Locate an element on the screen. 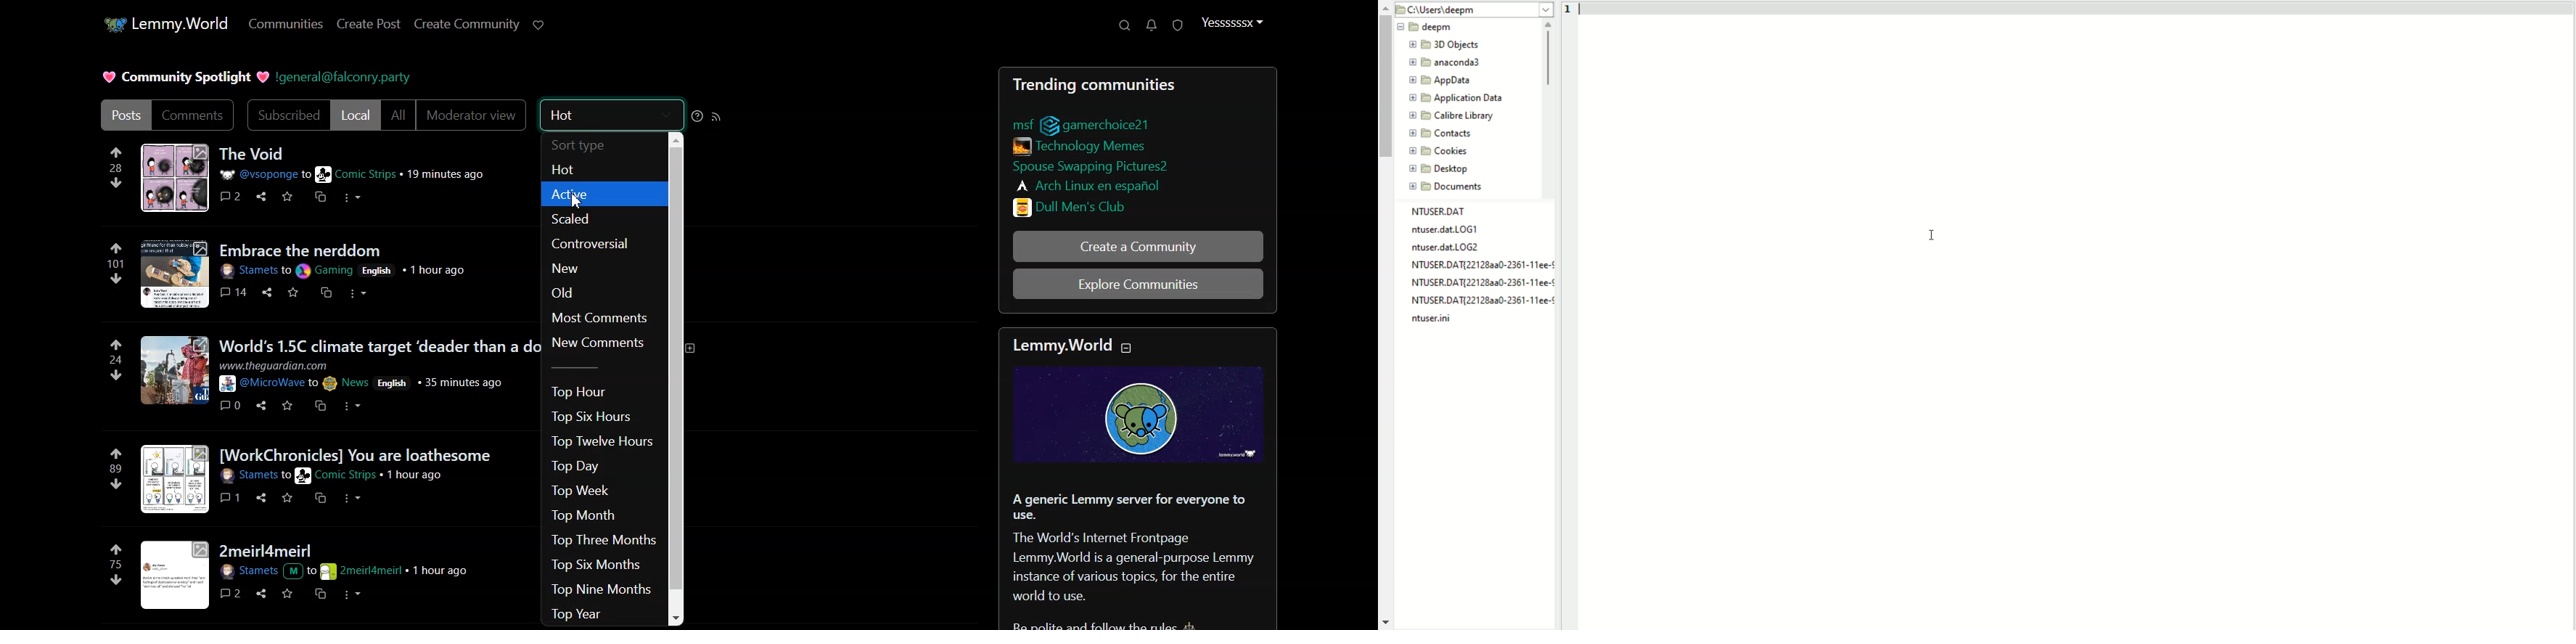  file name is located at coordinates (1481, 264).